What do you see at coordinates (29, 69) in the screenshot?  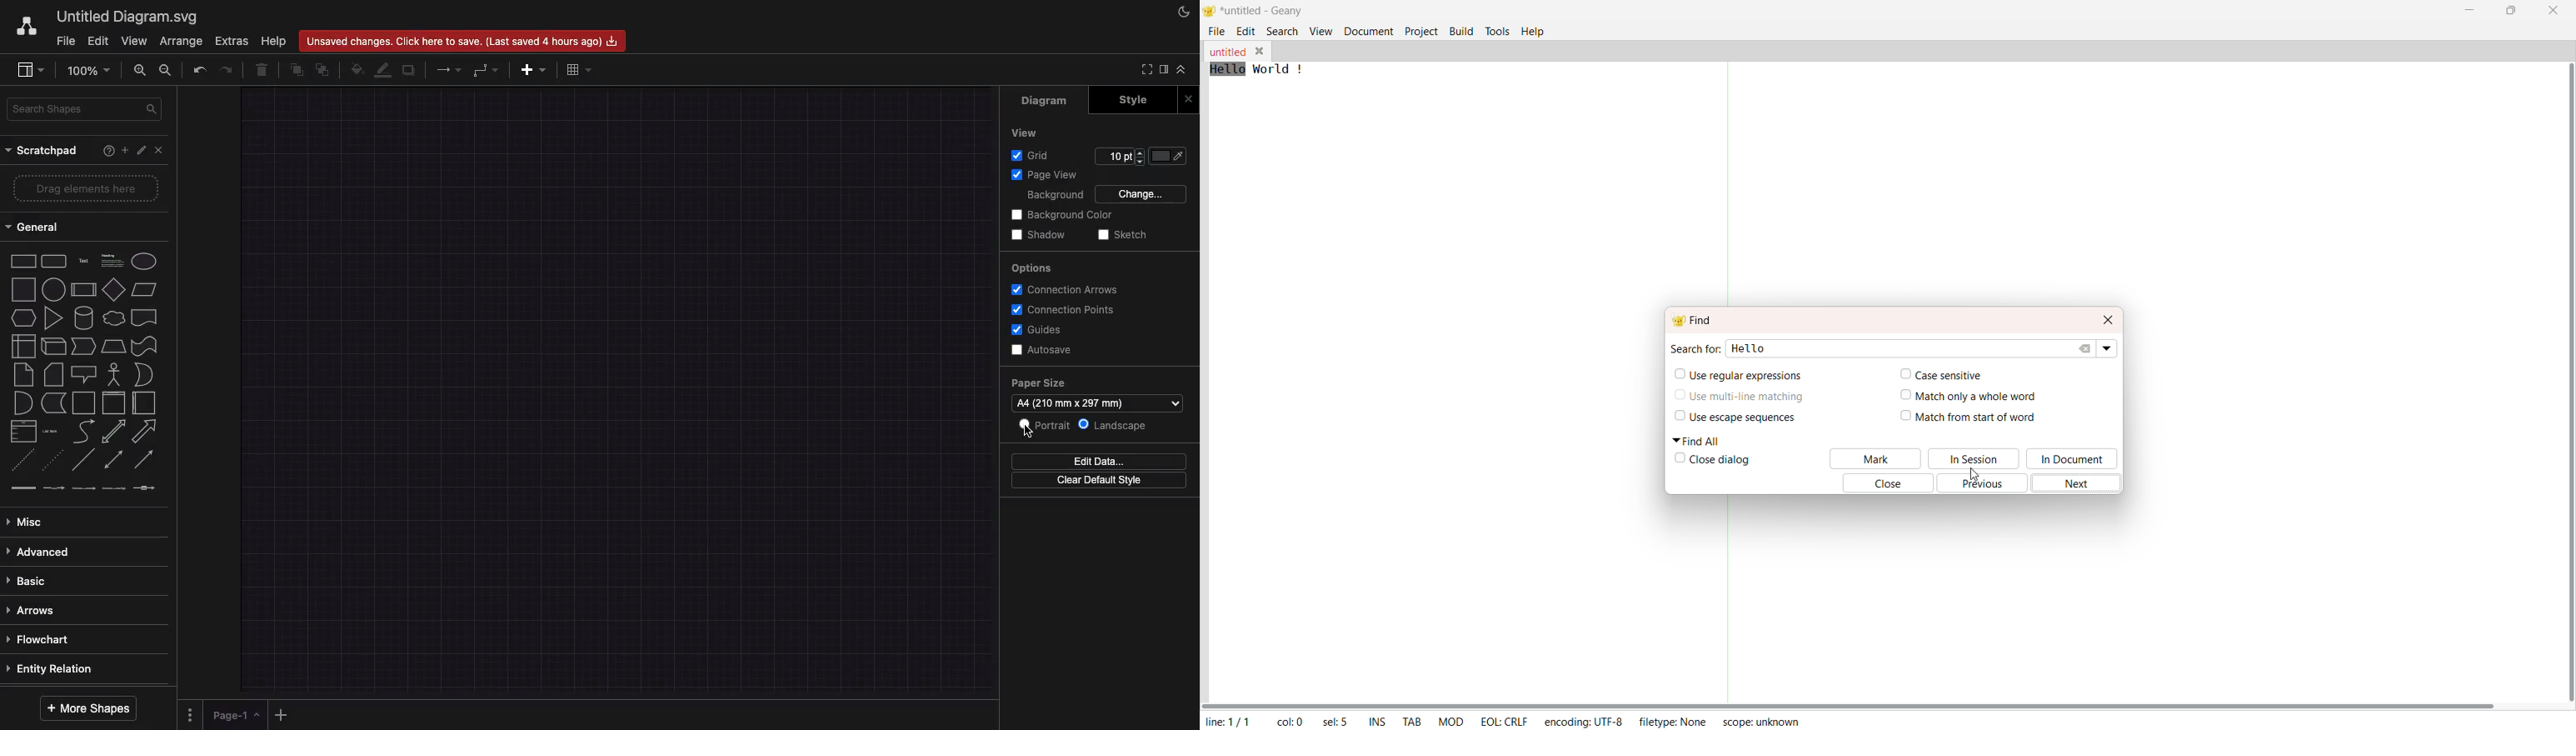 I see `Sidebar` at bounding box center [29, 69].